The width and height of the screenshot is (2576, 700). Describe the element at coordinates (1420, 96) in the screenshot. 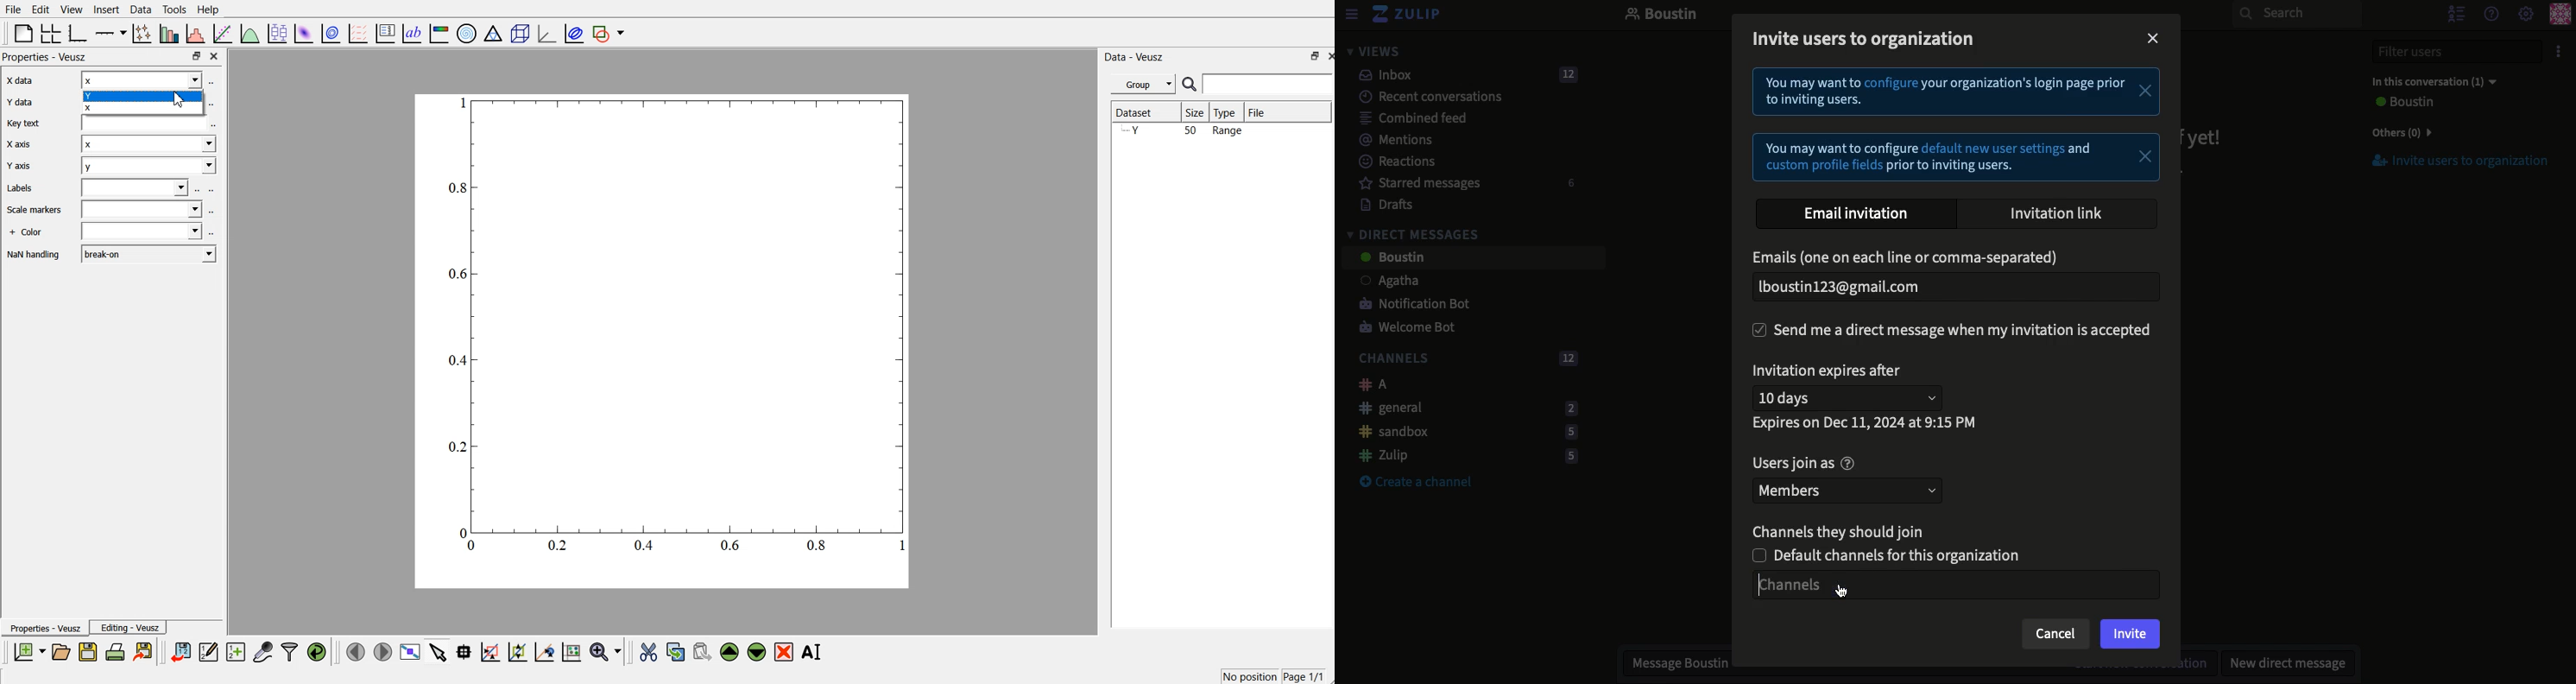

I see `Recent conversations` at that location.